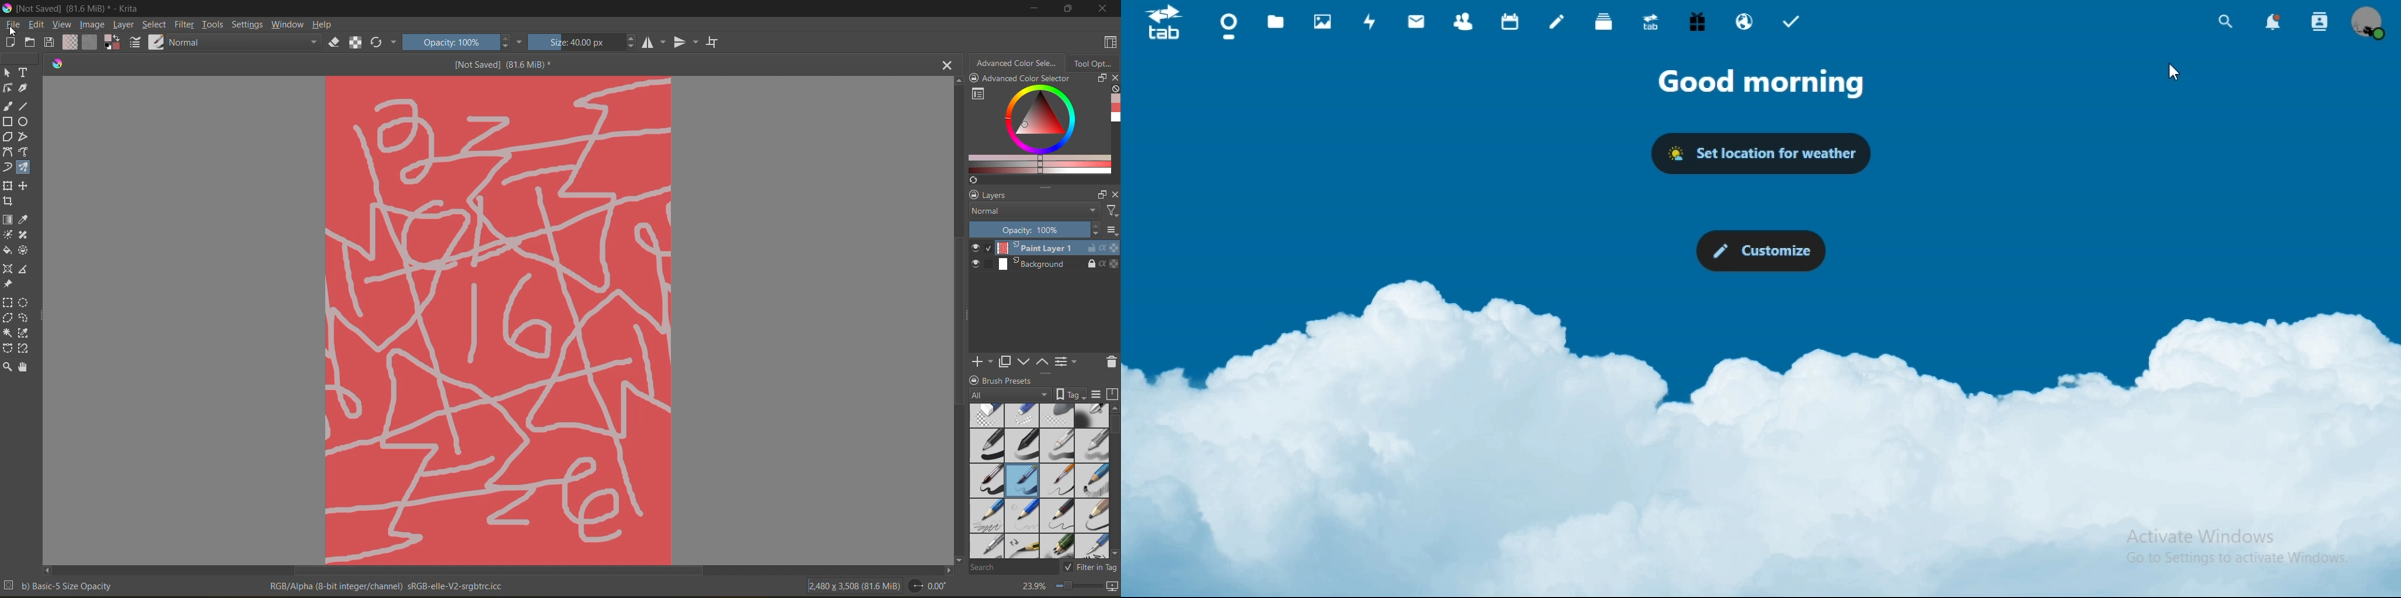 The height and width of the screenshot is (616, 2408). I want to click on image, so click(93, 25).